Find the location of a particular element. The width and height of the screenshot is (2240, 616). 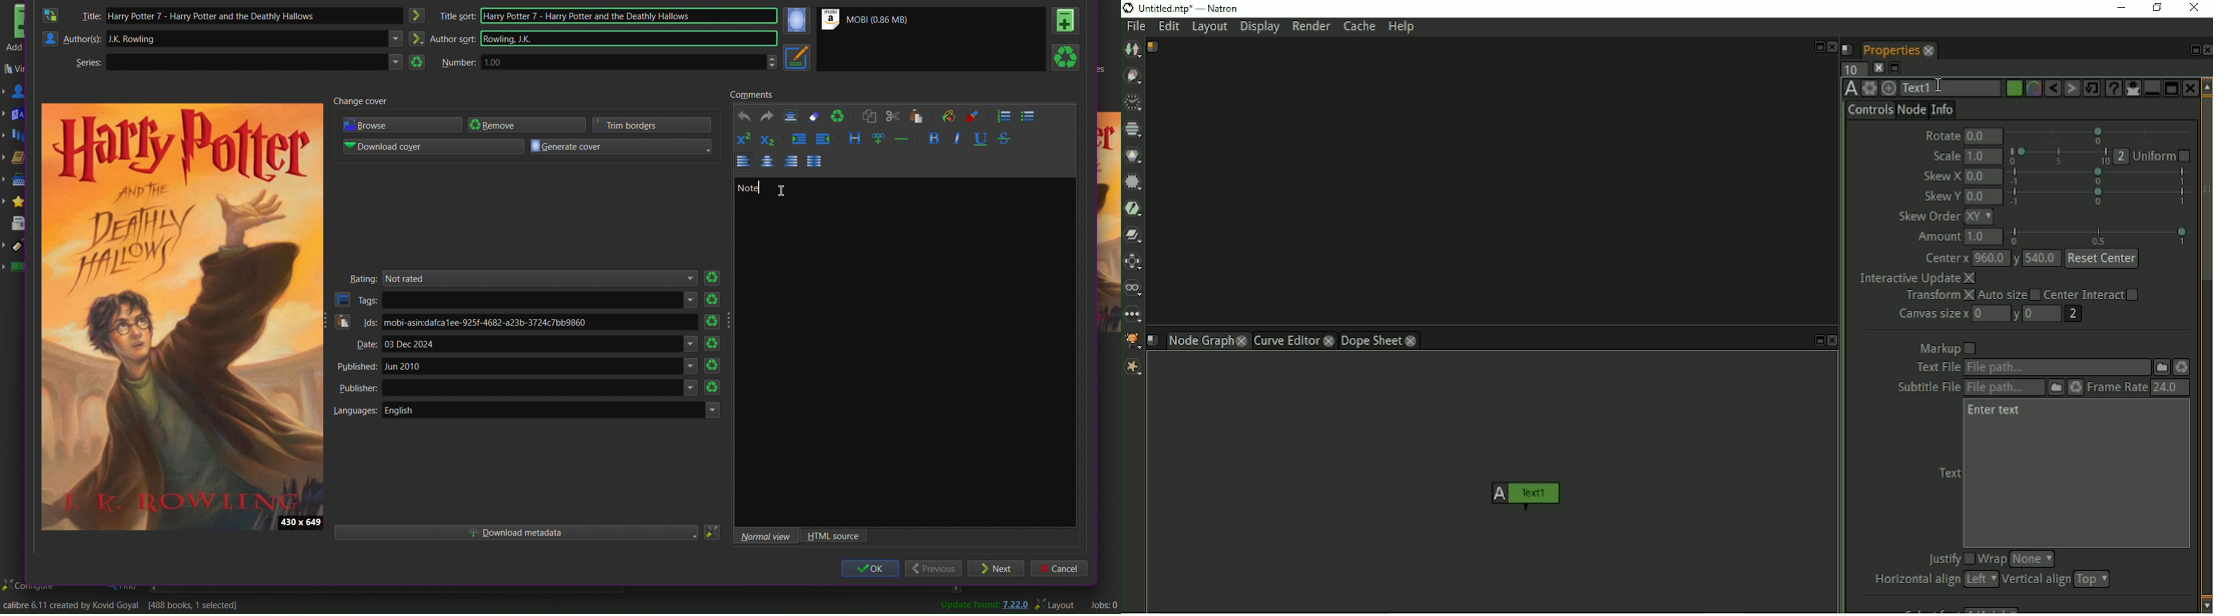

Bold is located at coordinates (936, 138).